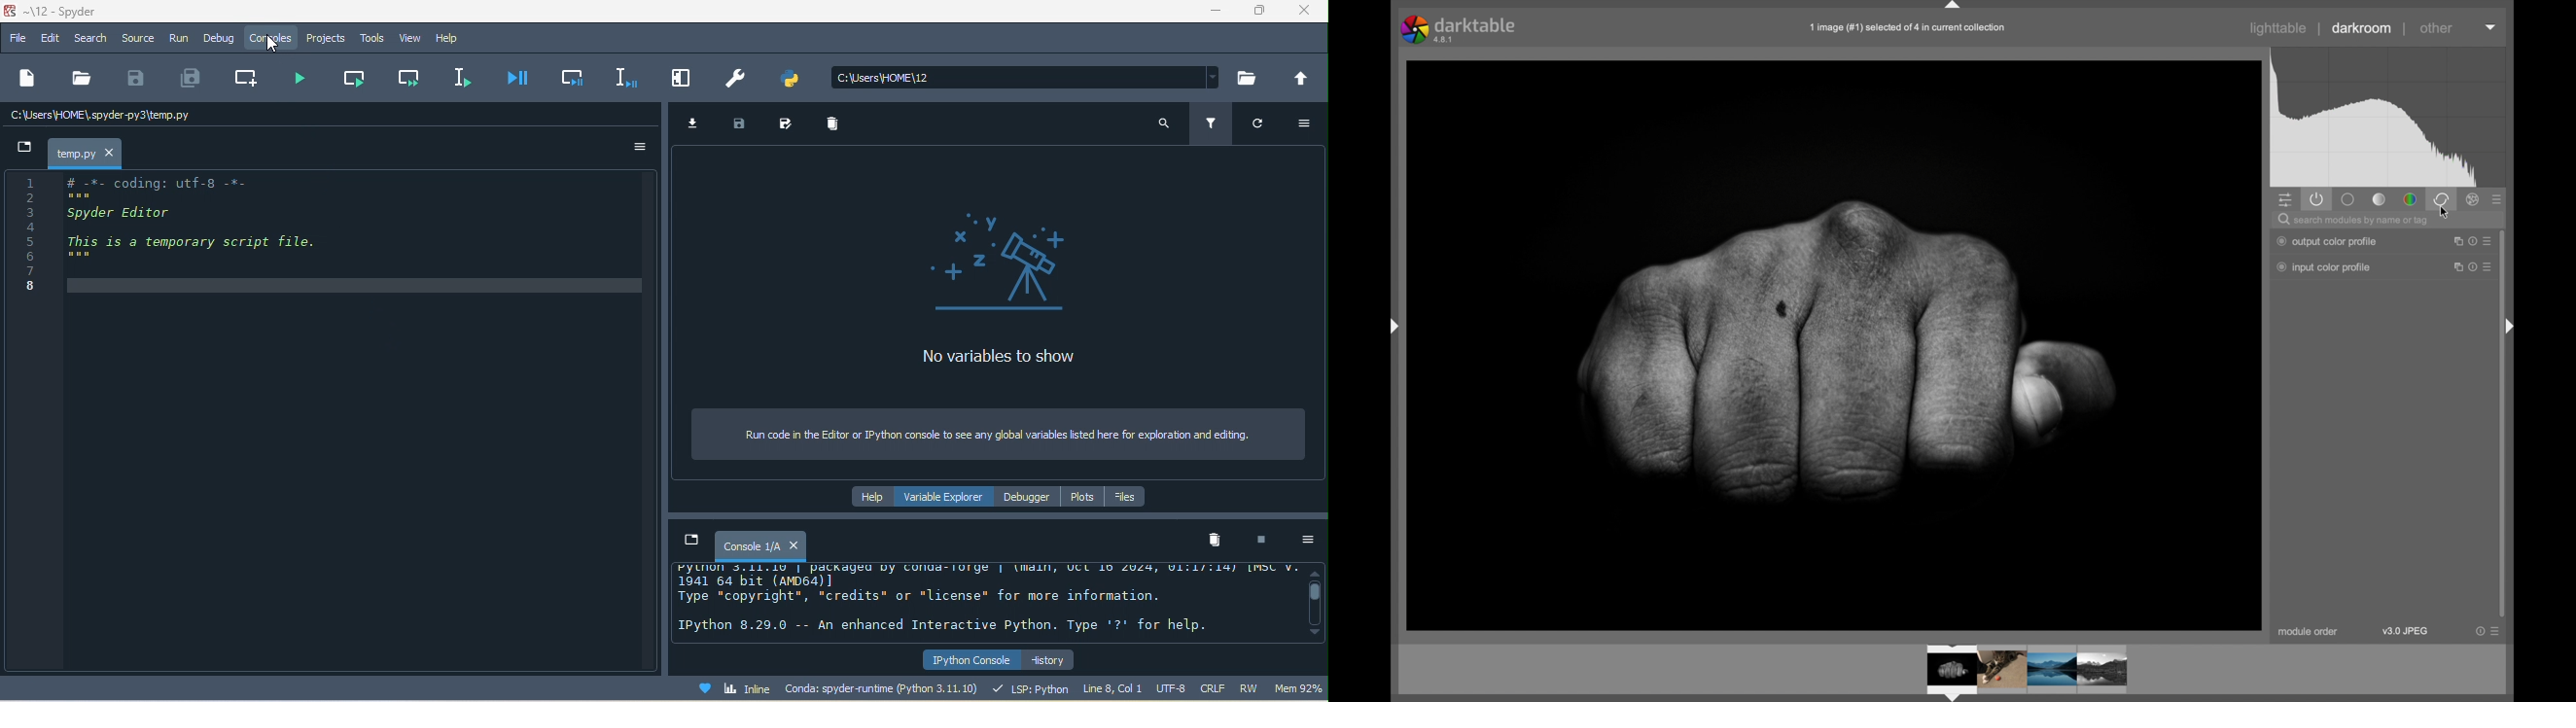 The height and width of the screenshot is (728, 2576). I want to click on option, so click(1309, 542).